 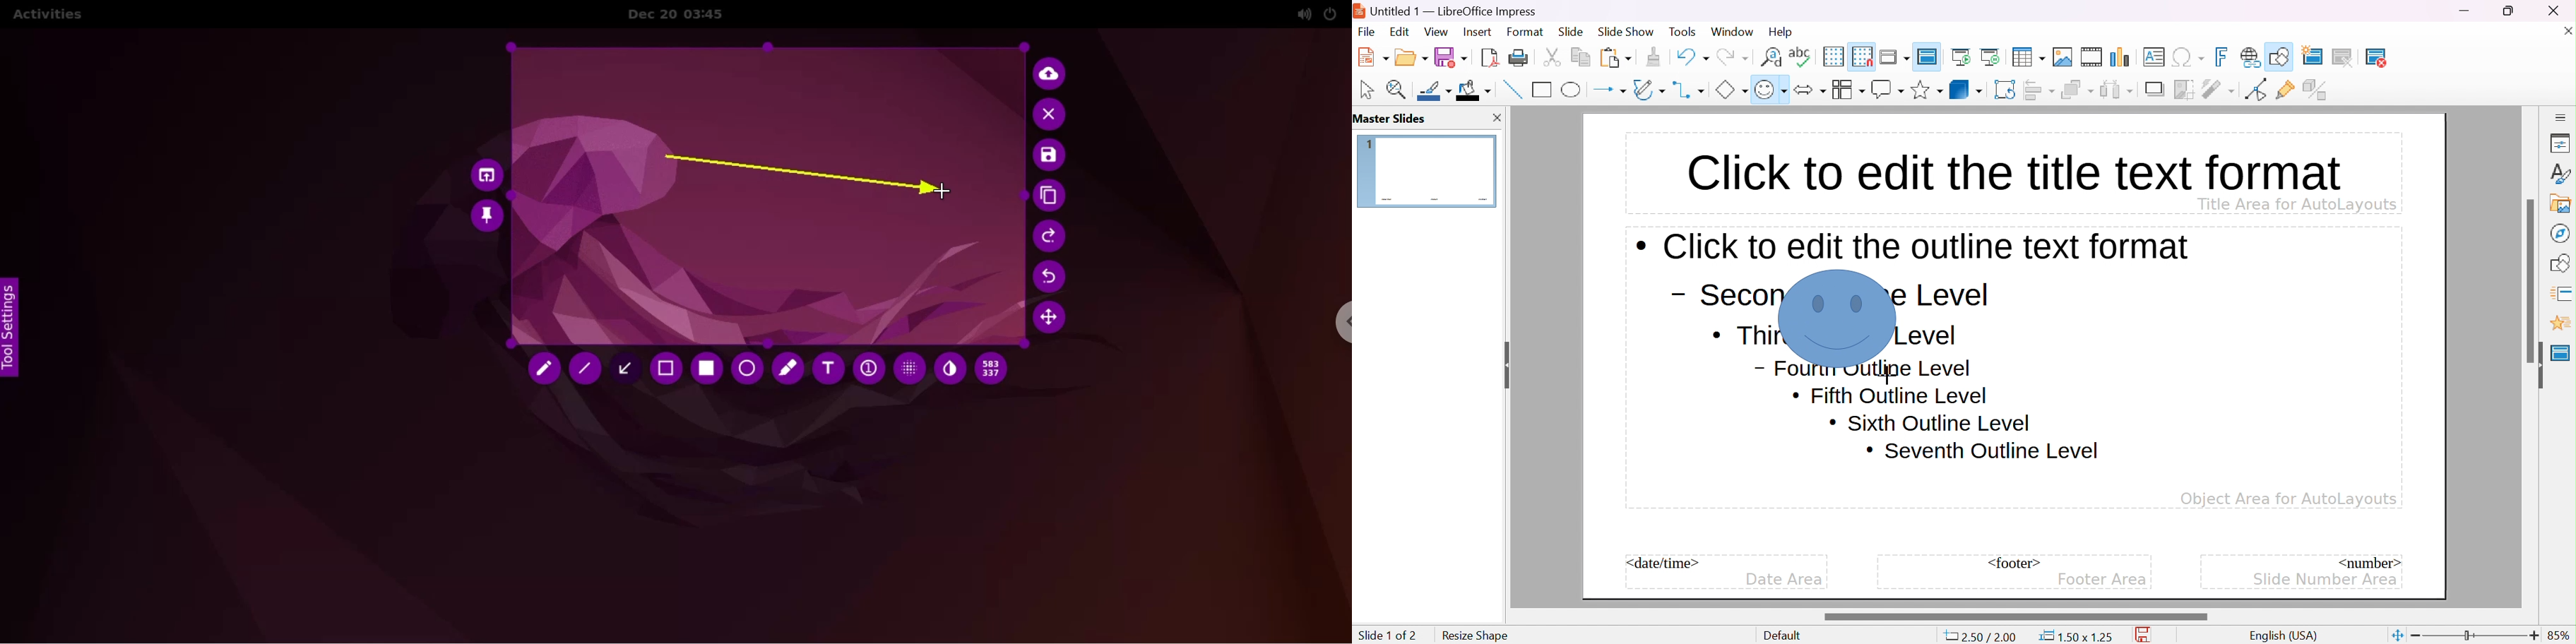 I want to click on pixellate tool, so click(x=906, y=368).